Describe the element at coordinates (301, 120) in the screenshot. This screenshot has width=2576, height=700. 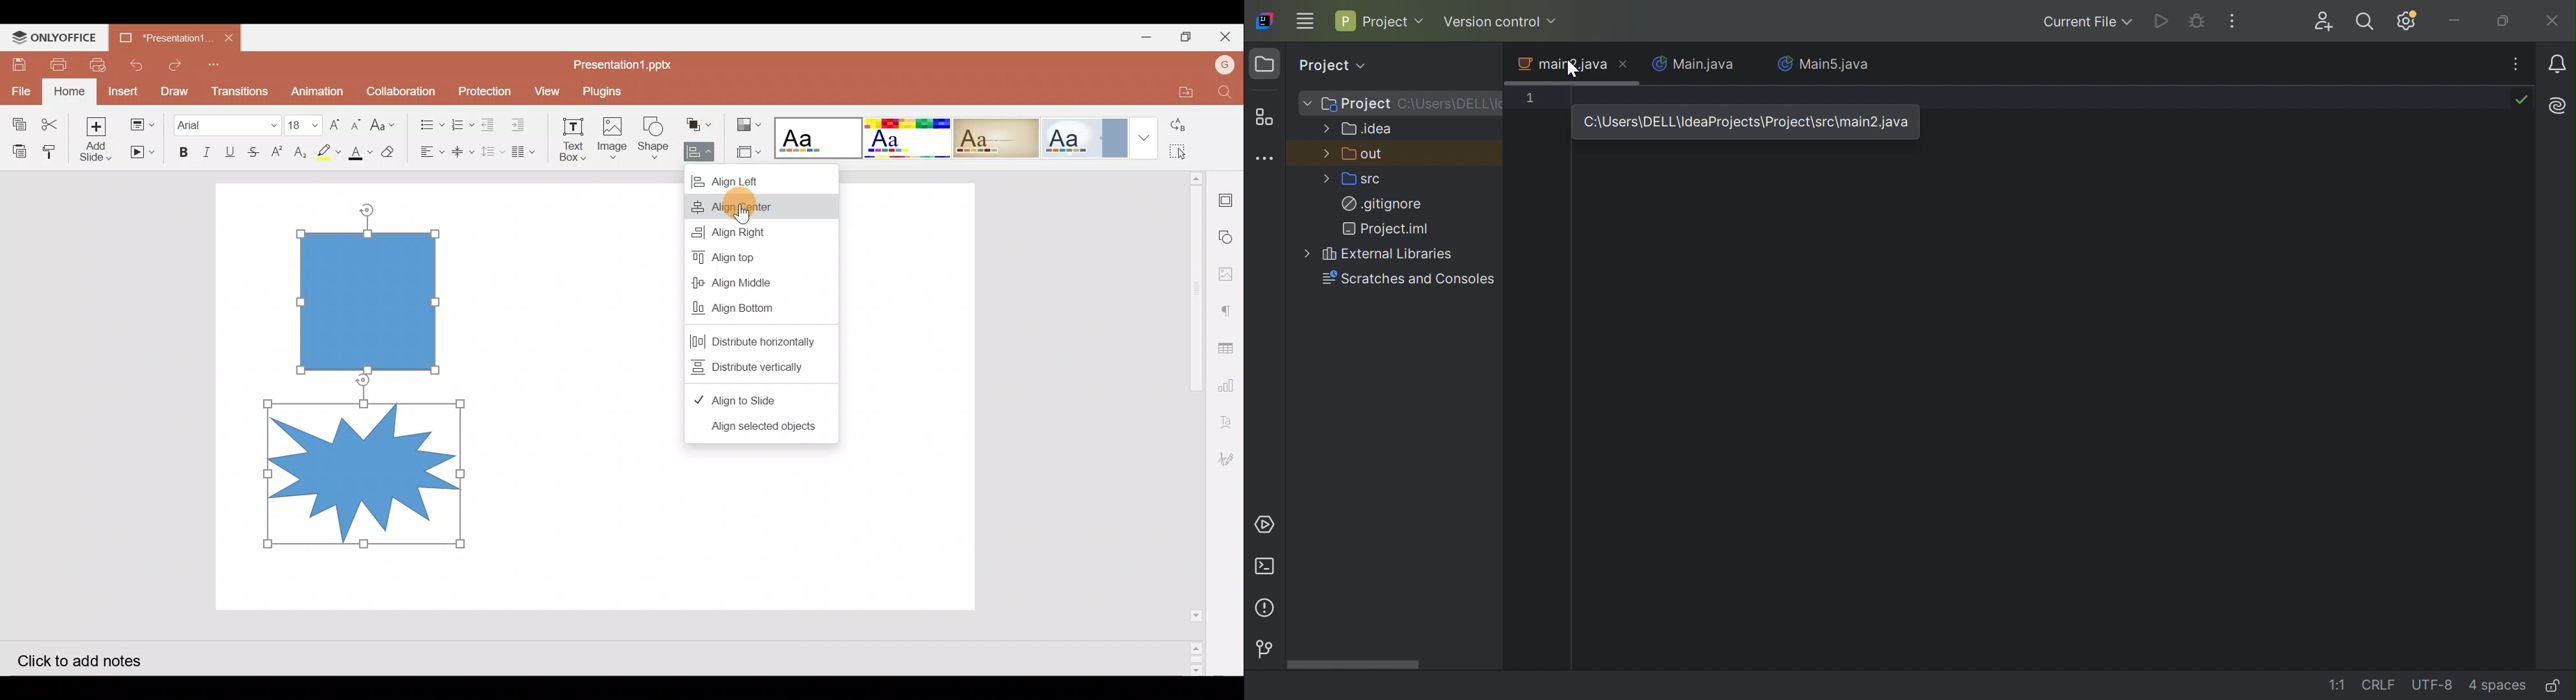
I see `Font size` at that location.